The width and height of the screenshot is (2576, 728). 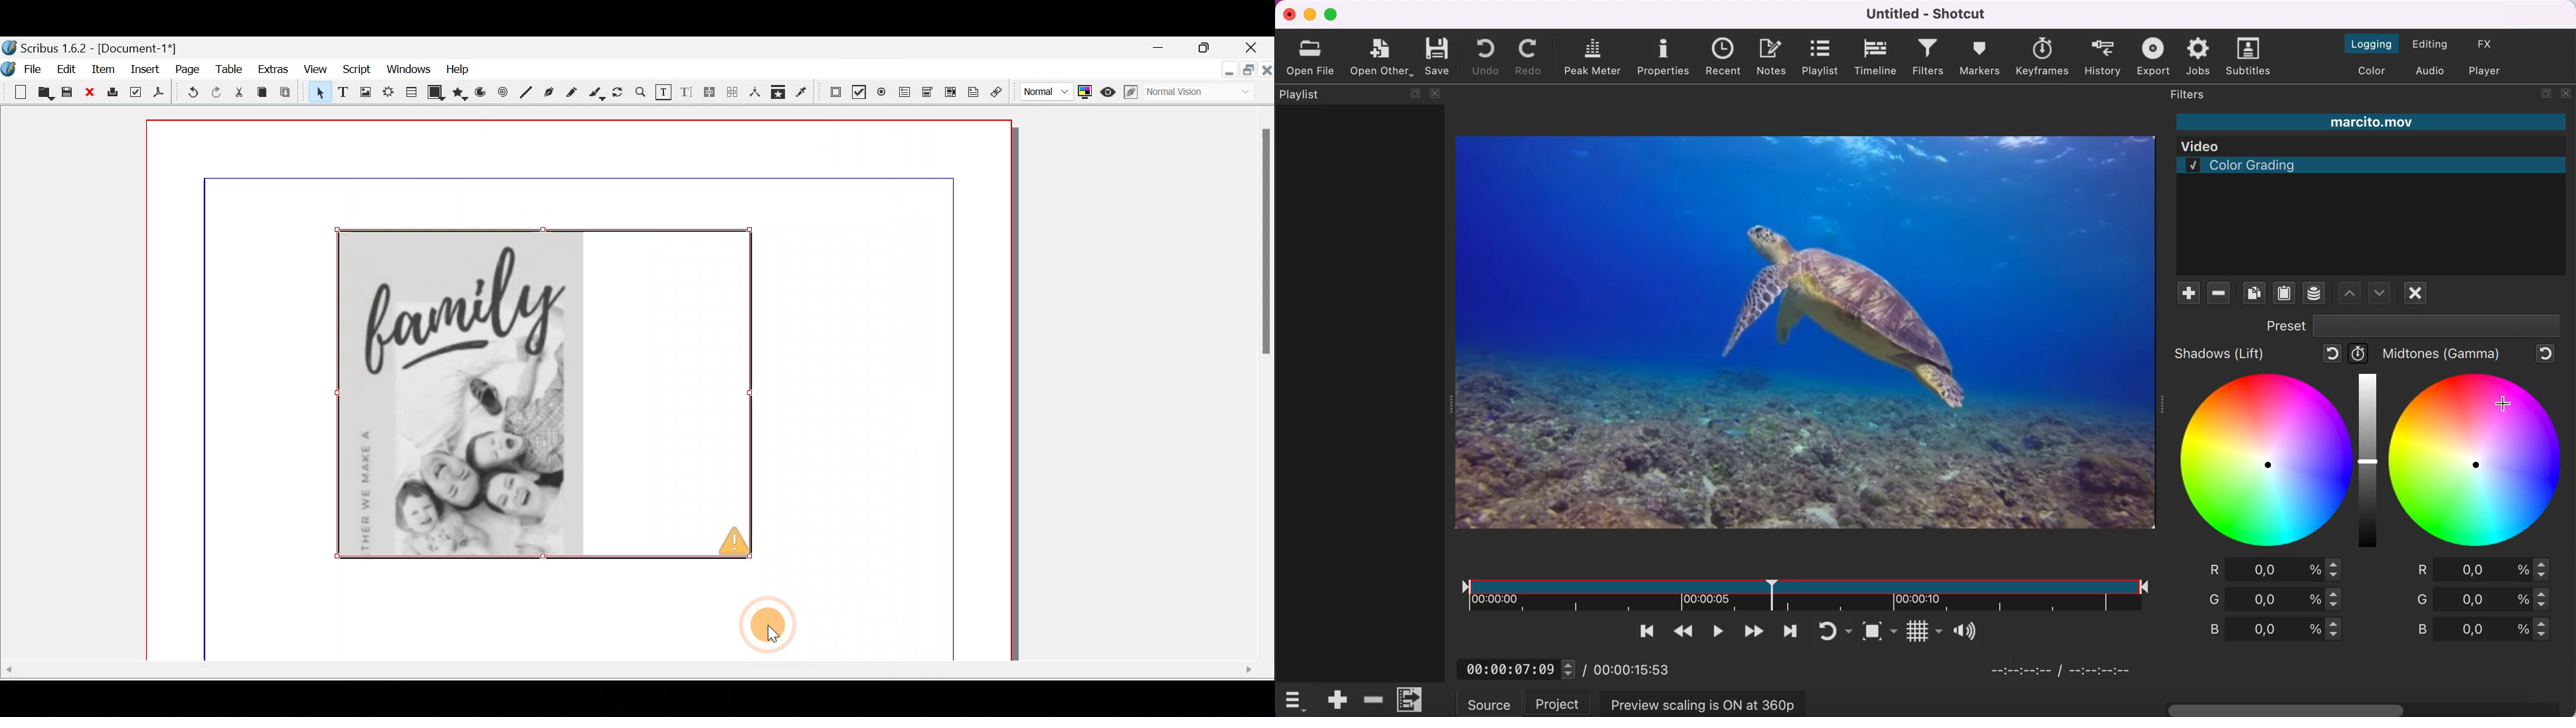 What do you see at coordinates (584, 357) in the screenshot?
I see `Canvas` at bounding box center [584, 357].